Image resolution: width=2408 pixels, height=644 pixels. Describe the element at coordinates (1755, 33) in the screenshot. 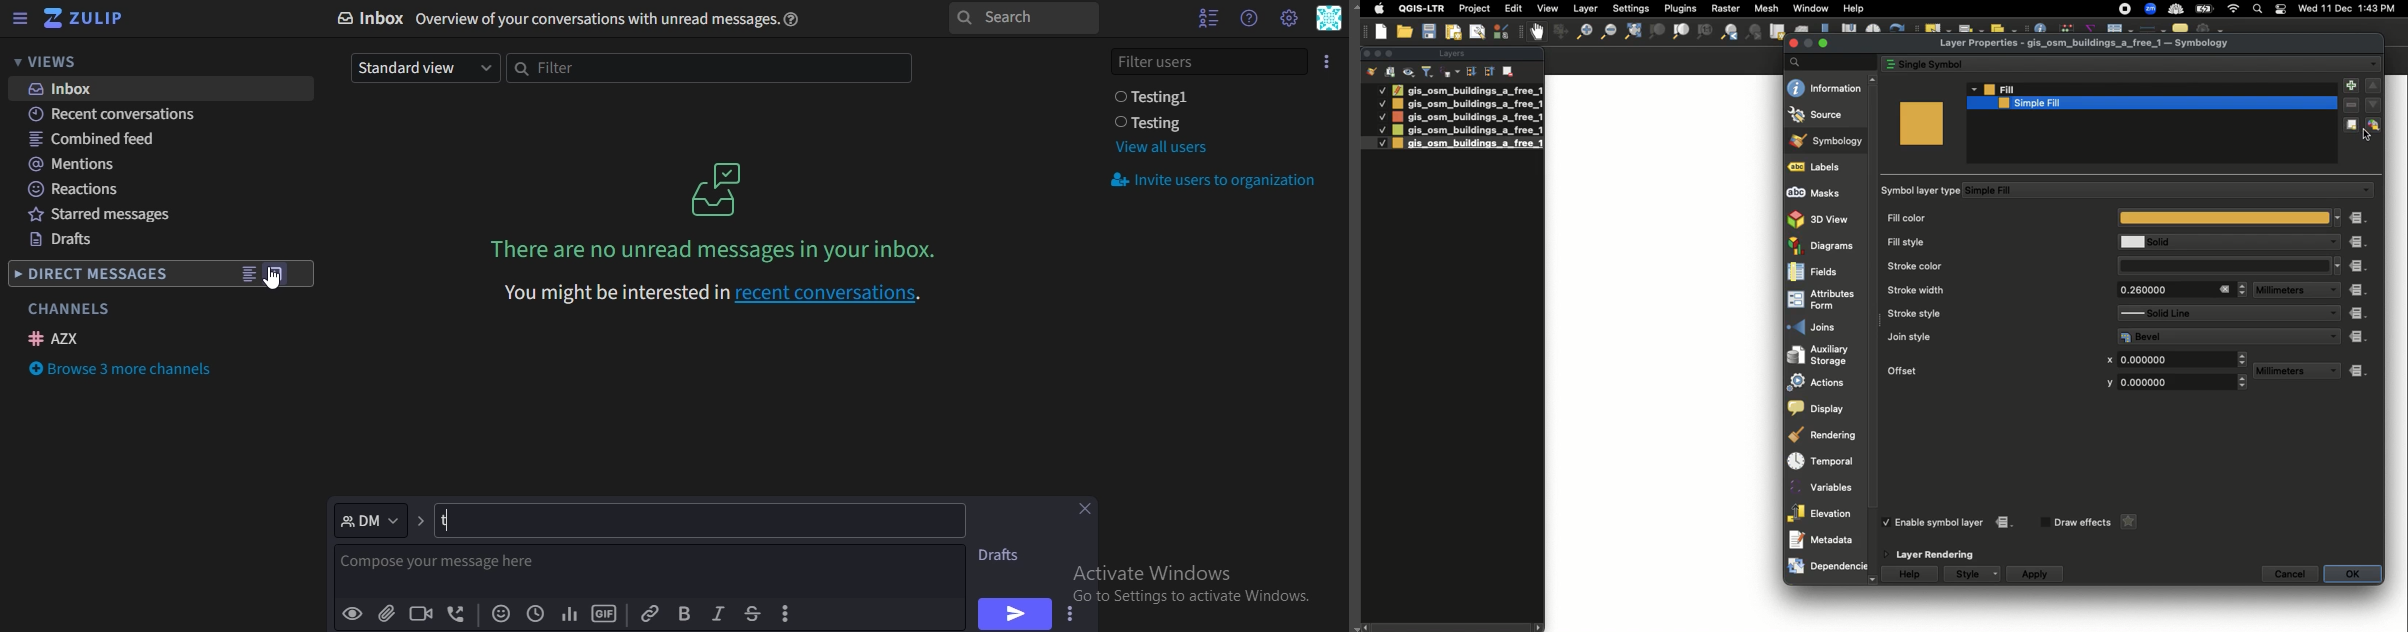

I see `Zoom first` at that location.